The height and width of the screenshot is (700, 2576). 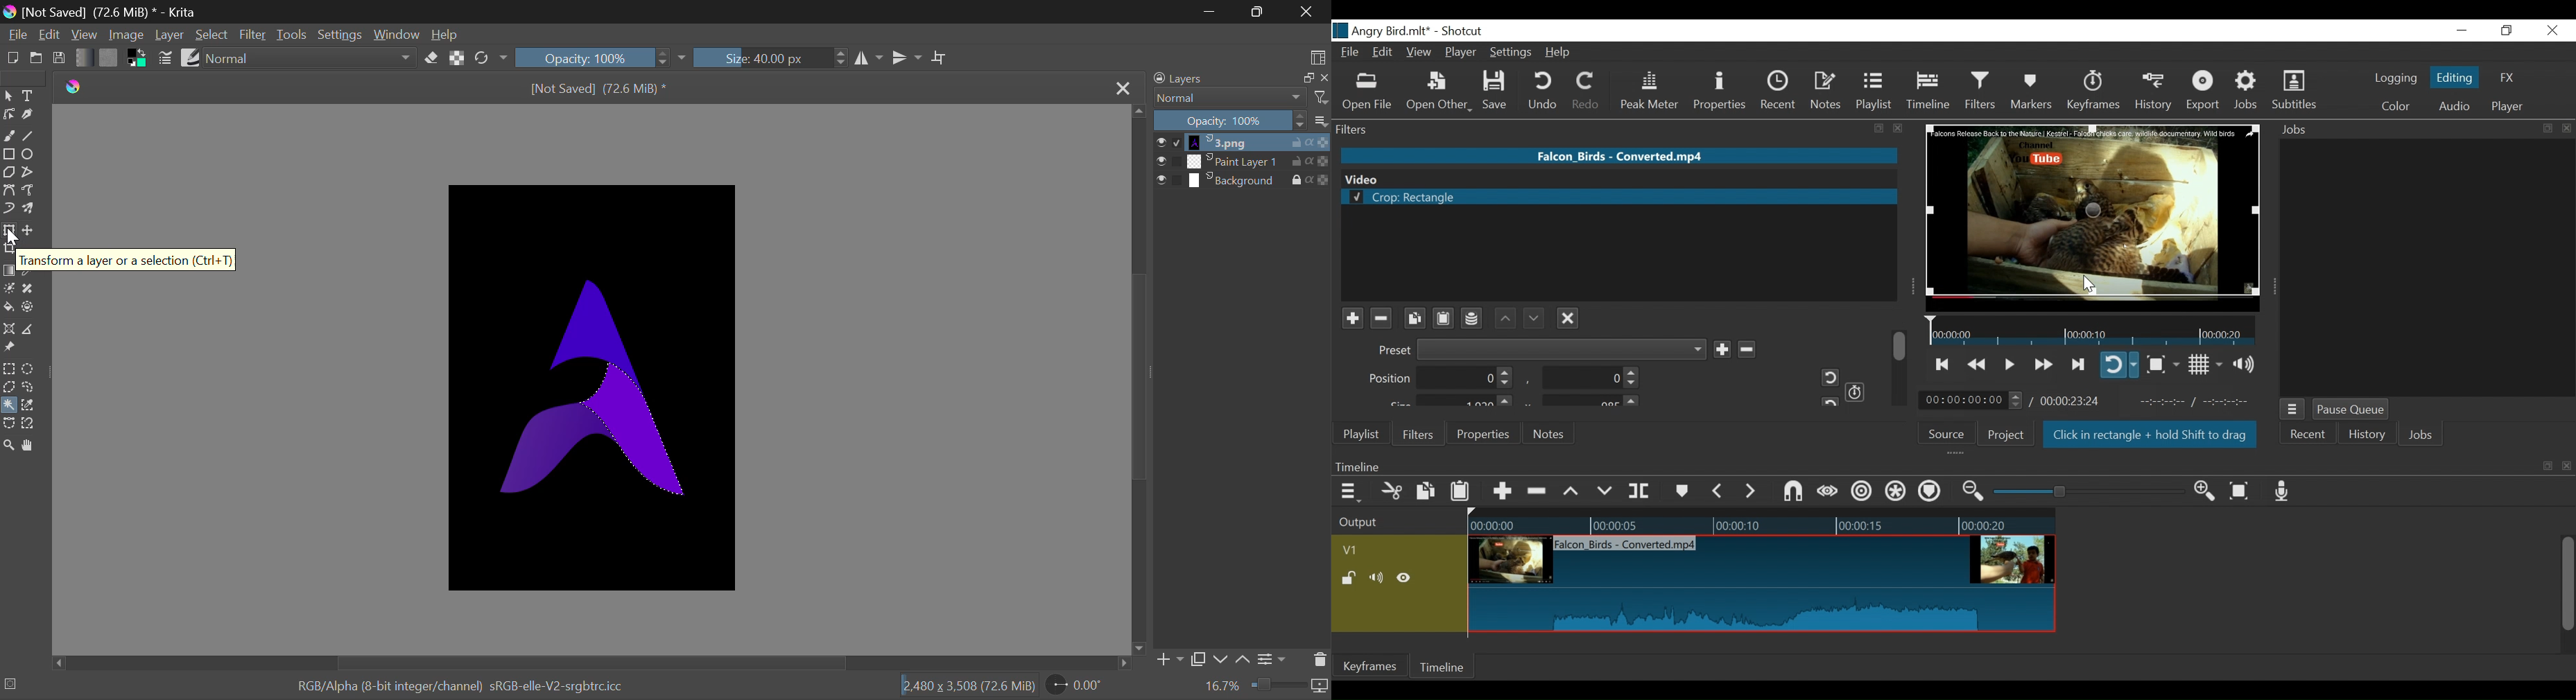 I want to click on Blending Modes, so click(x=311, y=57).